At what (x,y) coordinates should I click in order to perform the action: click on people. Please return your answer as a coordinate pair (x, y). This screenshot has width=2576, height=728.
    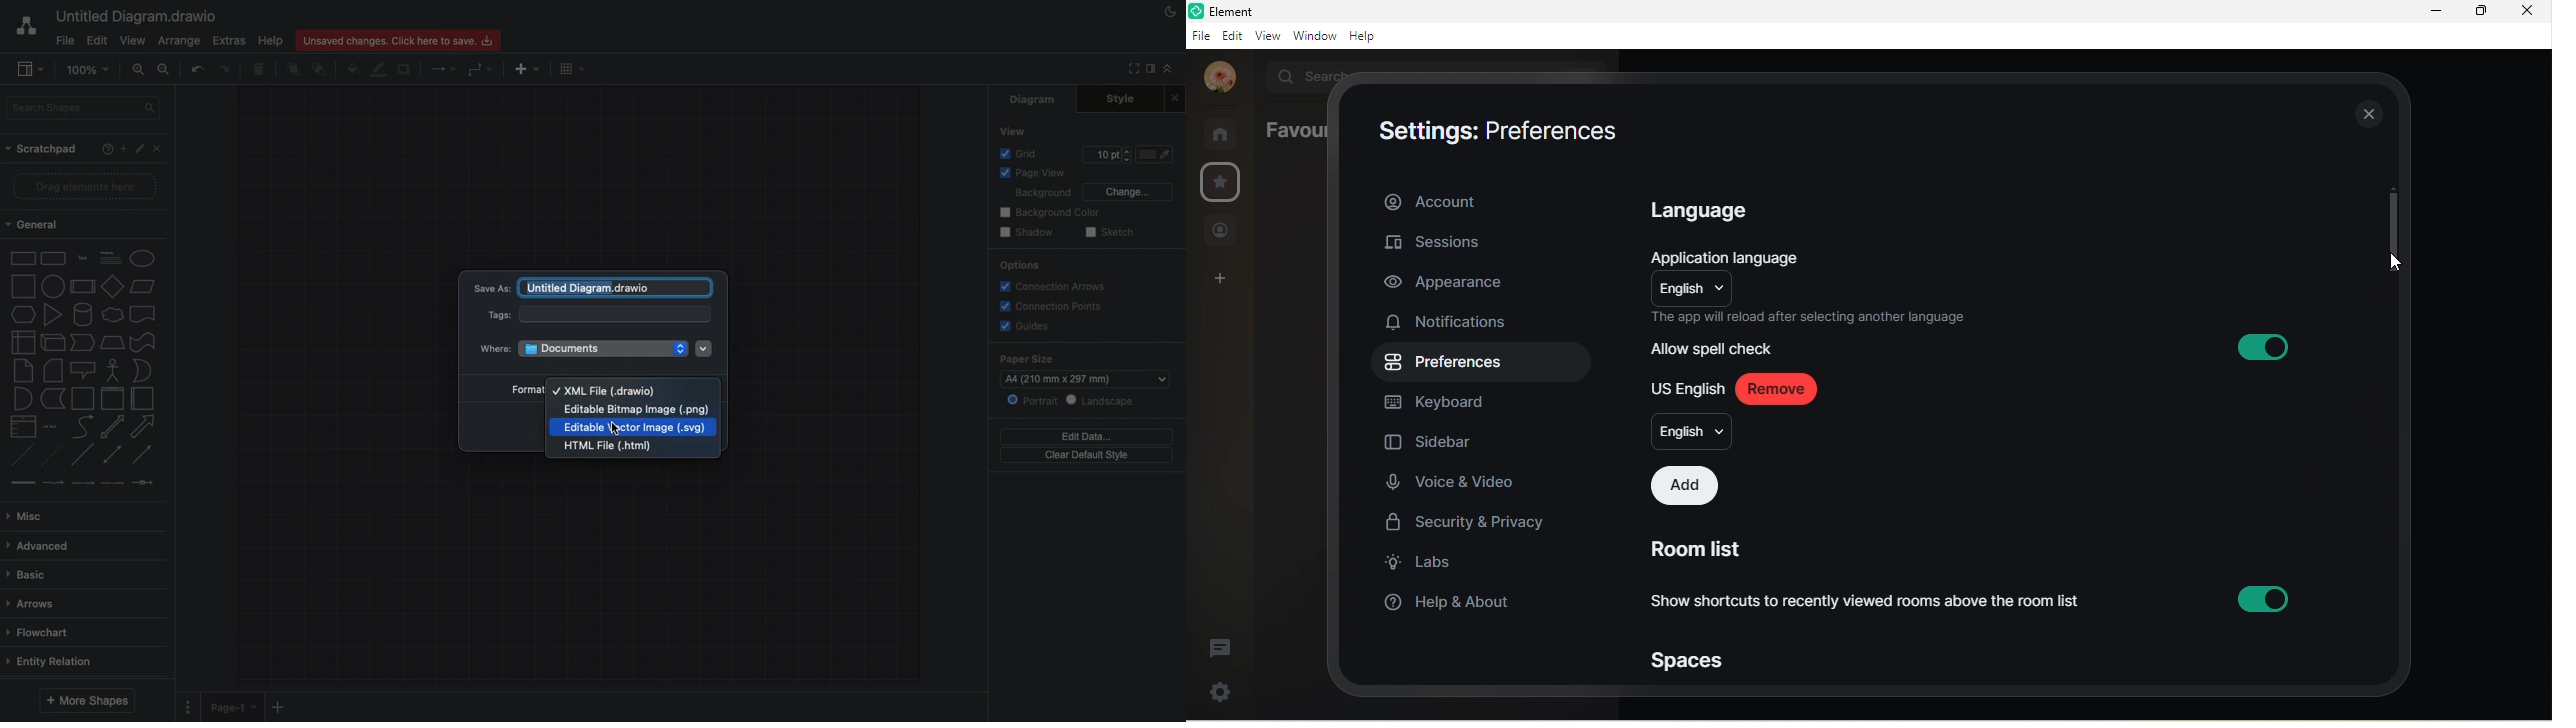
    Looking at the image, I should click on (1223, 230).